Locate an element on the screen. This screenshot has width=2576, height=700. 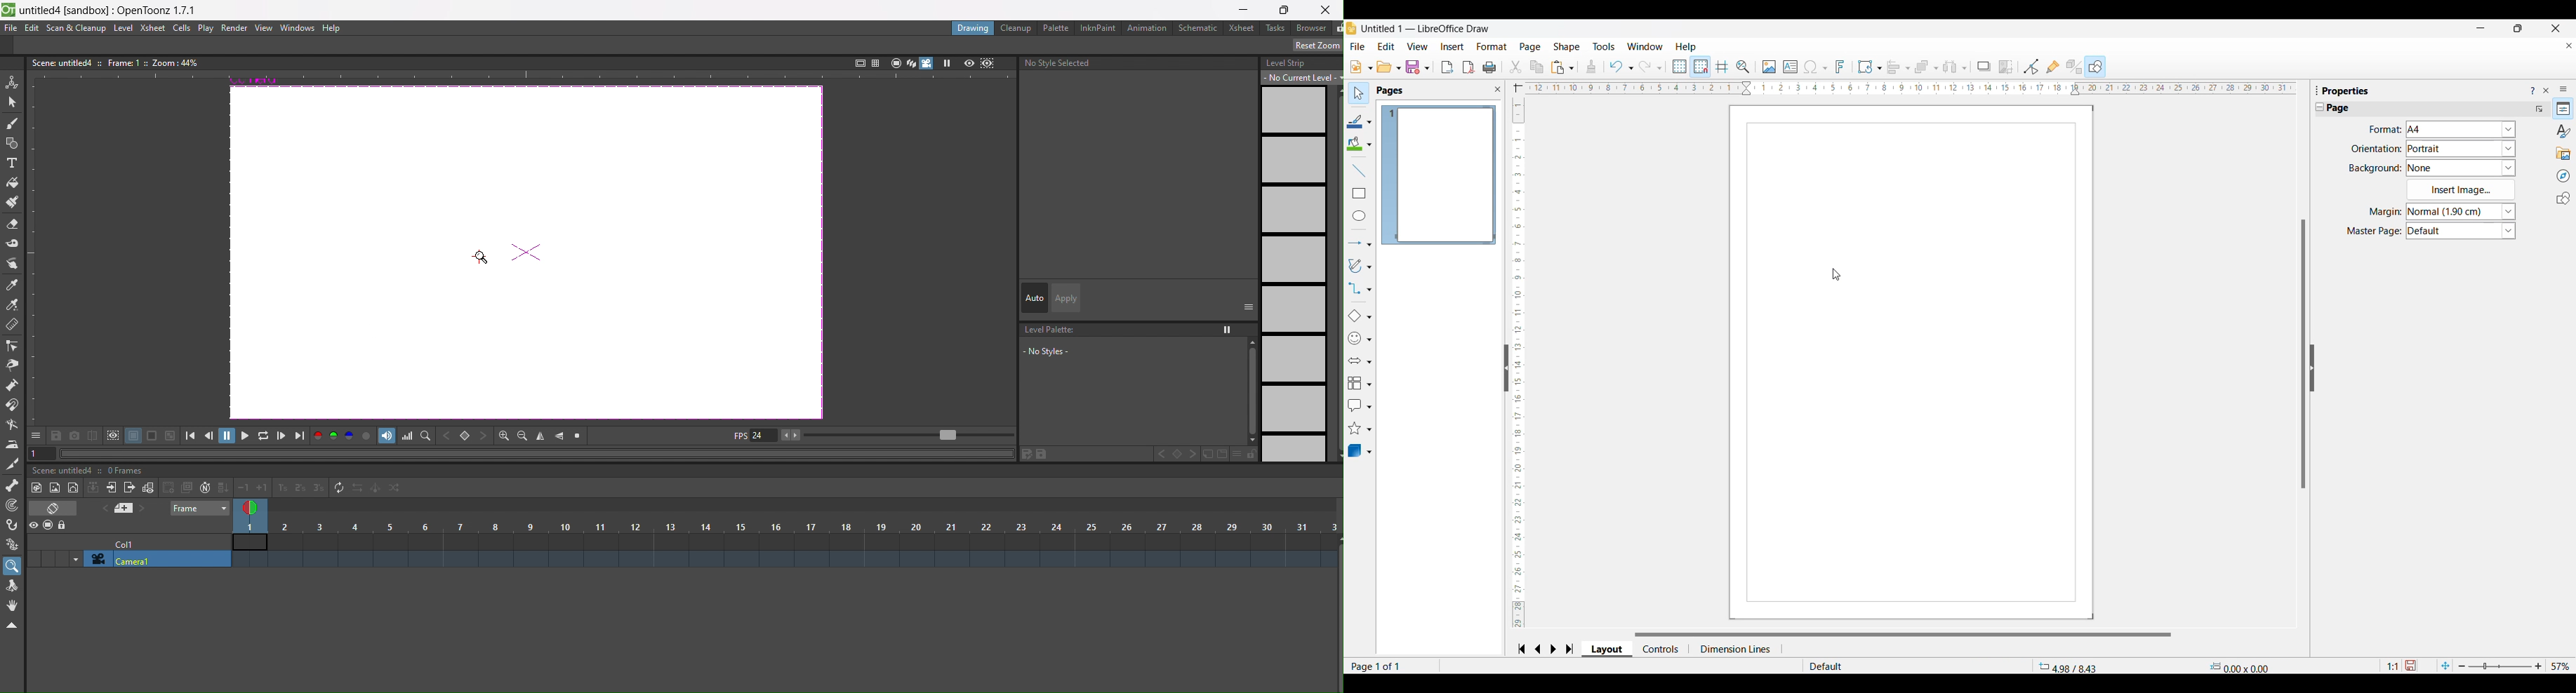
pages 1 of 1 is located at coordinates (1391, 666).